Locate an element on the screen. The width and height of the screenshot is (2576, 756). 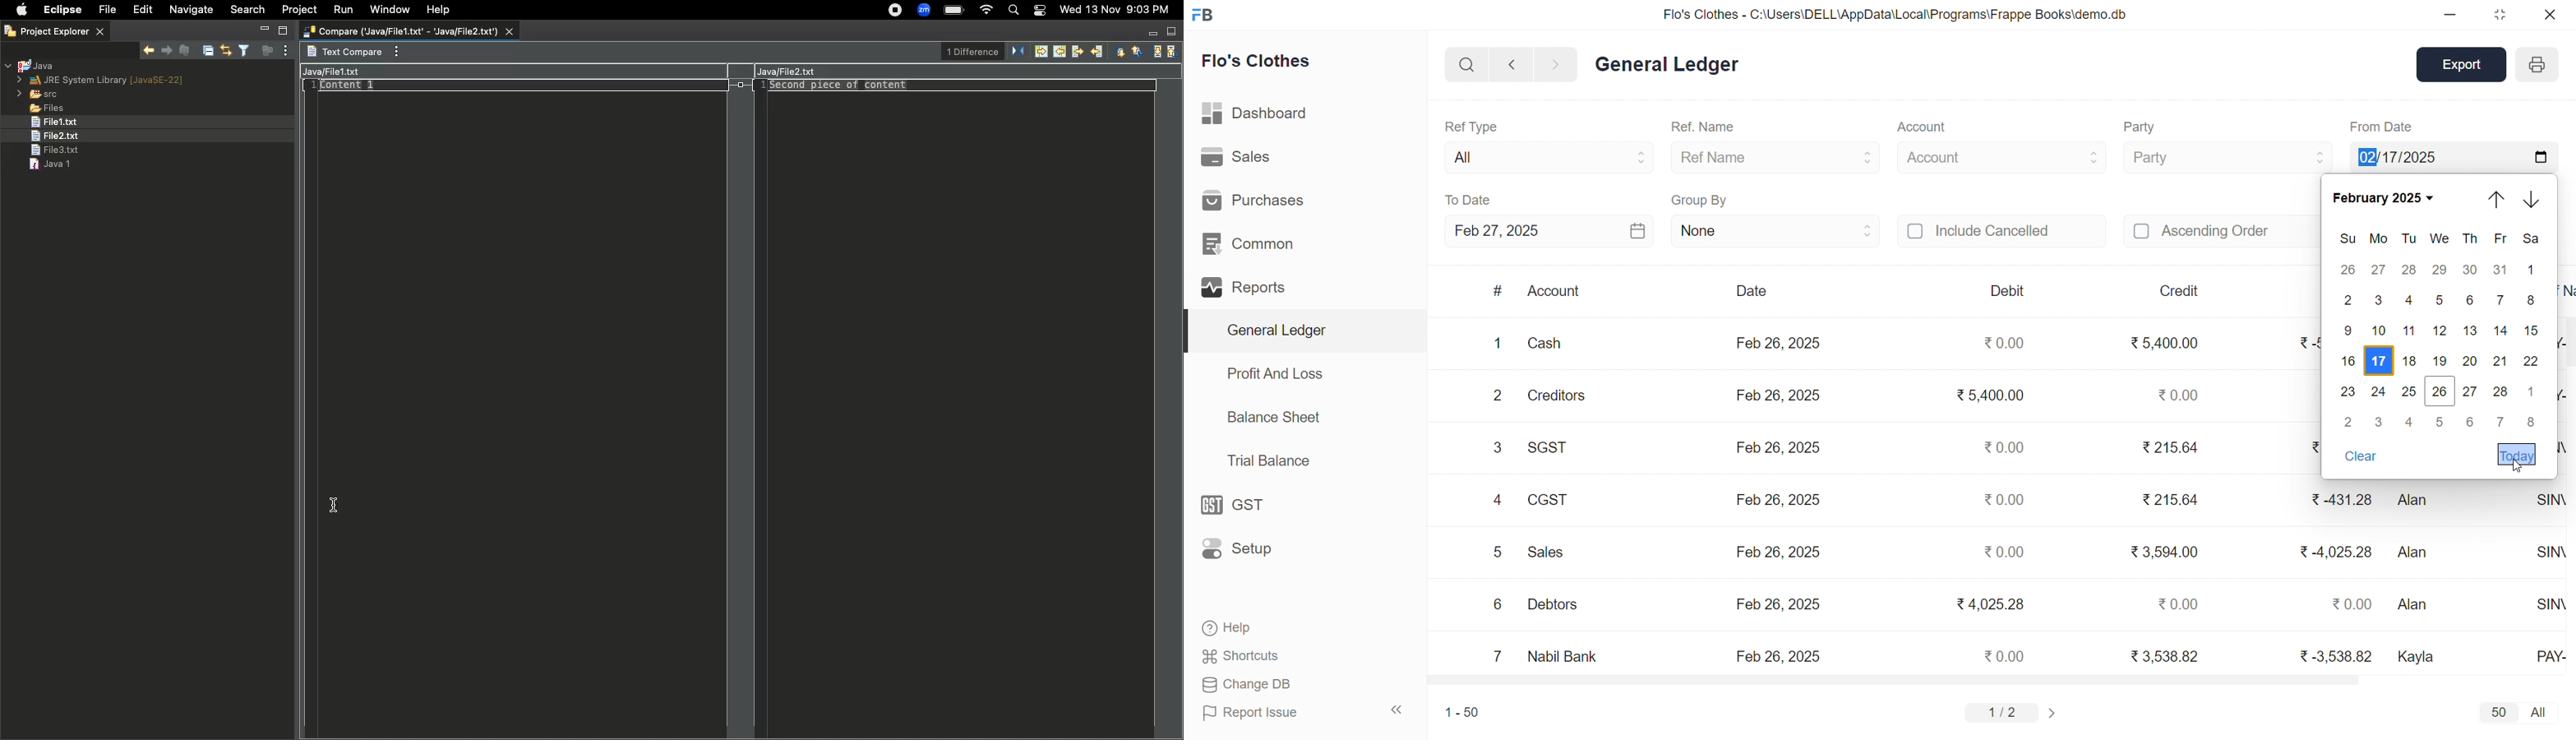
28 is located at coordinates (2501, 392).